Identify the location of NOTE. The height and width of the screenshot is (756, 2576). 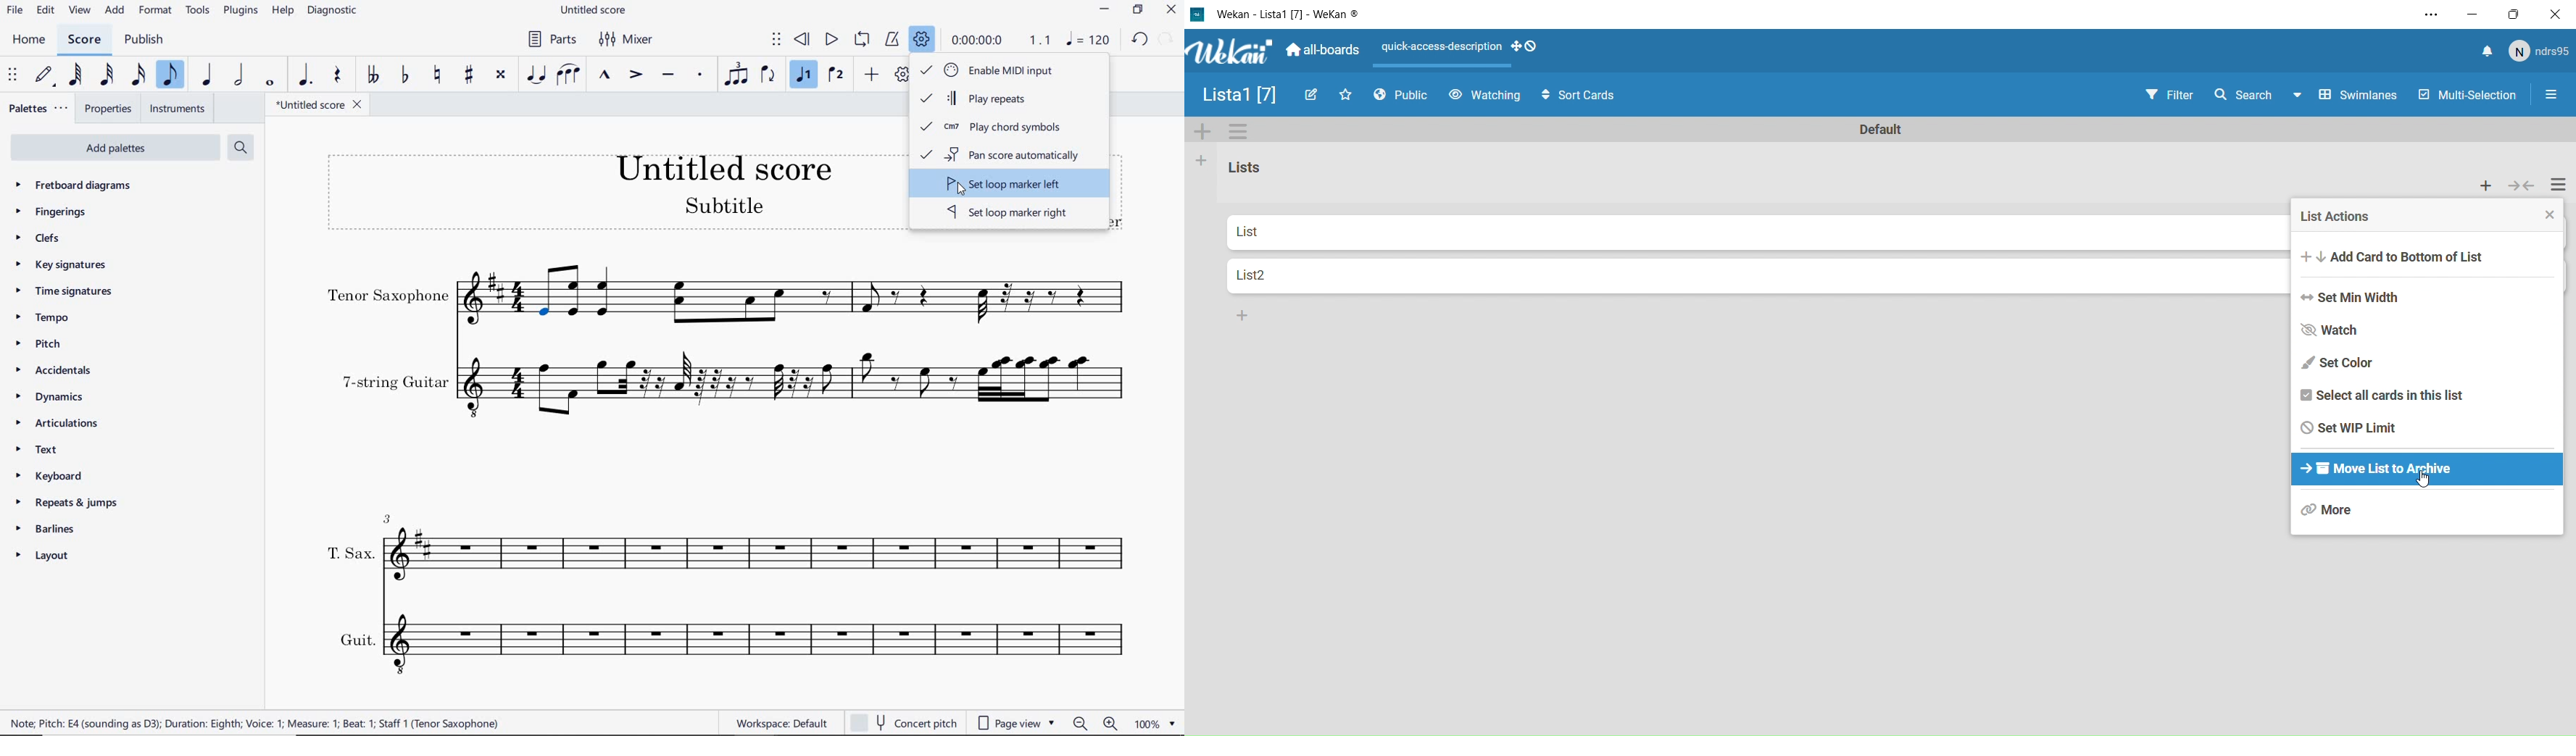
(1089, 40).